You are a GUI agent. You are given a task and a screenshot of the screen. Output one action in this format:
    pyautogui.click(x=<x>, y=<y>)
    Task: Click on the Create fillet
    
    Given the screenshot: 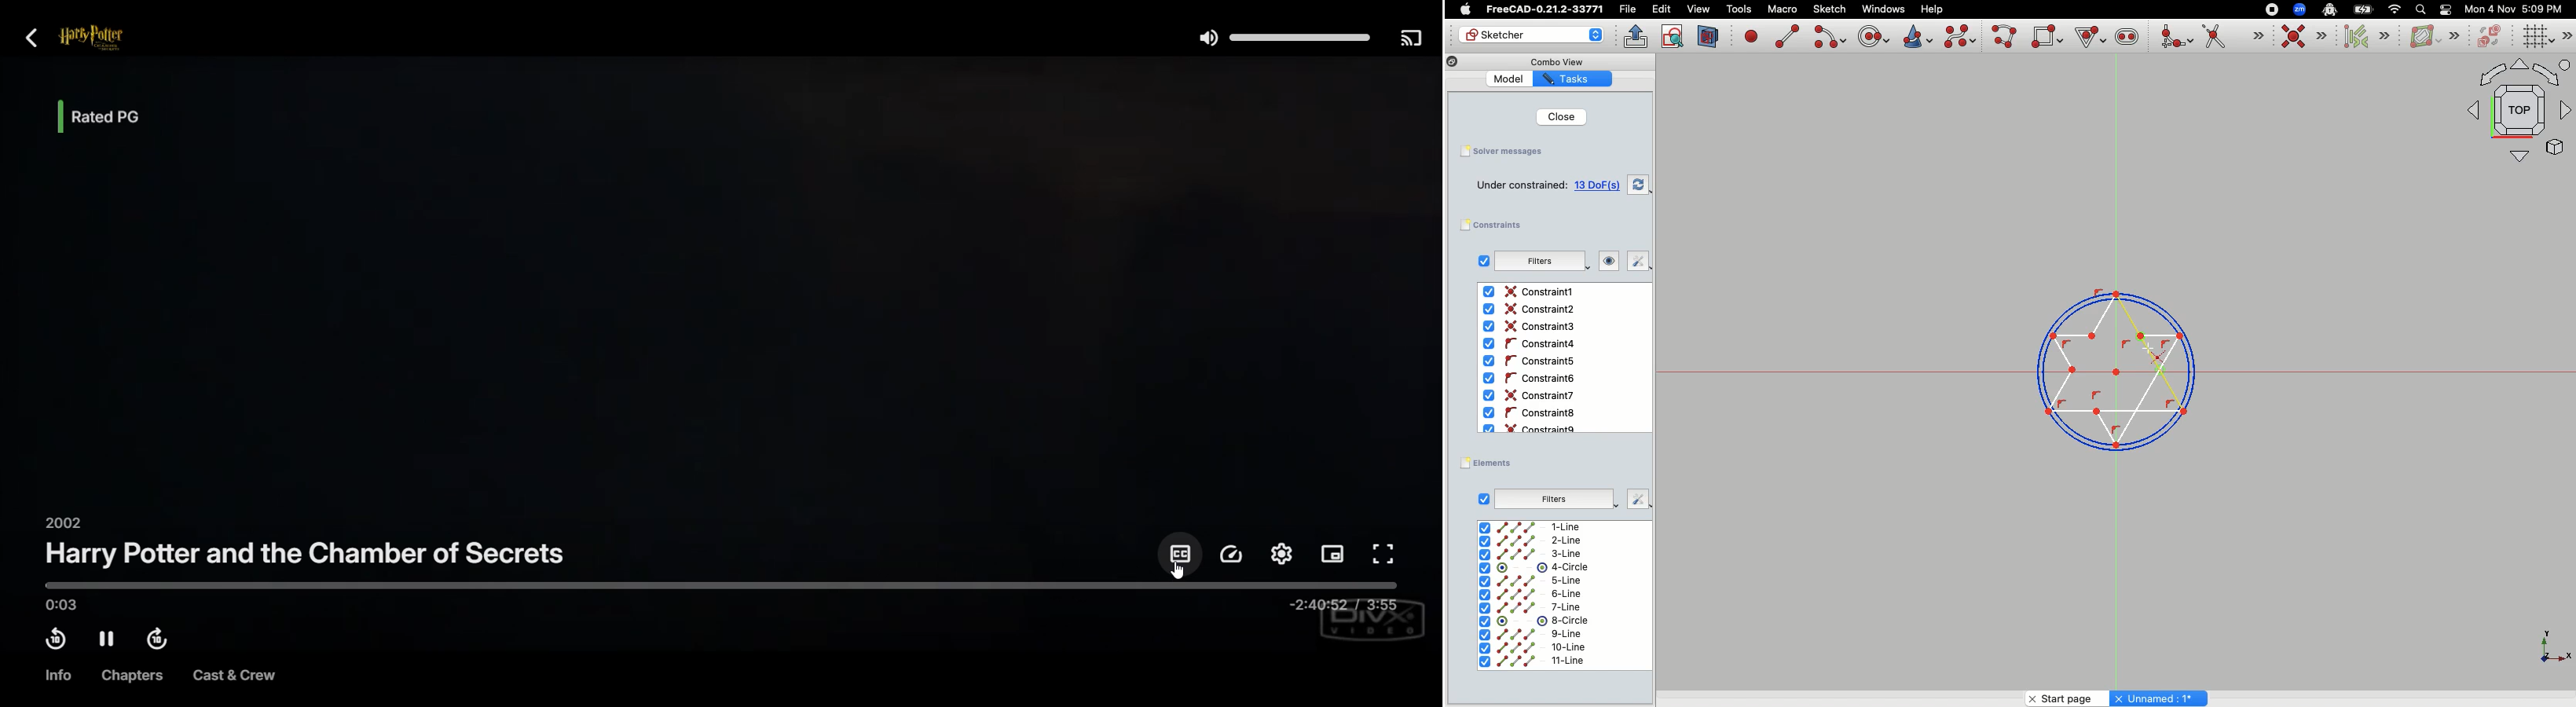 What is the action you would take?
    pyautogui.click(x=2175, y=38)
    